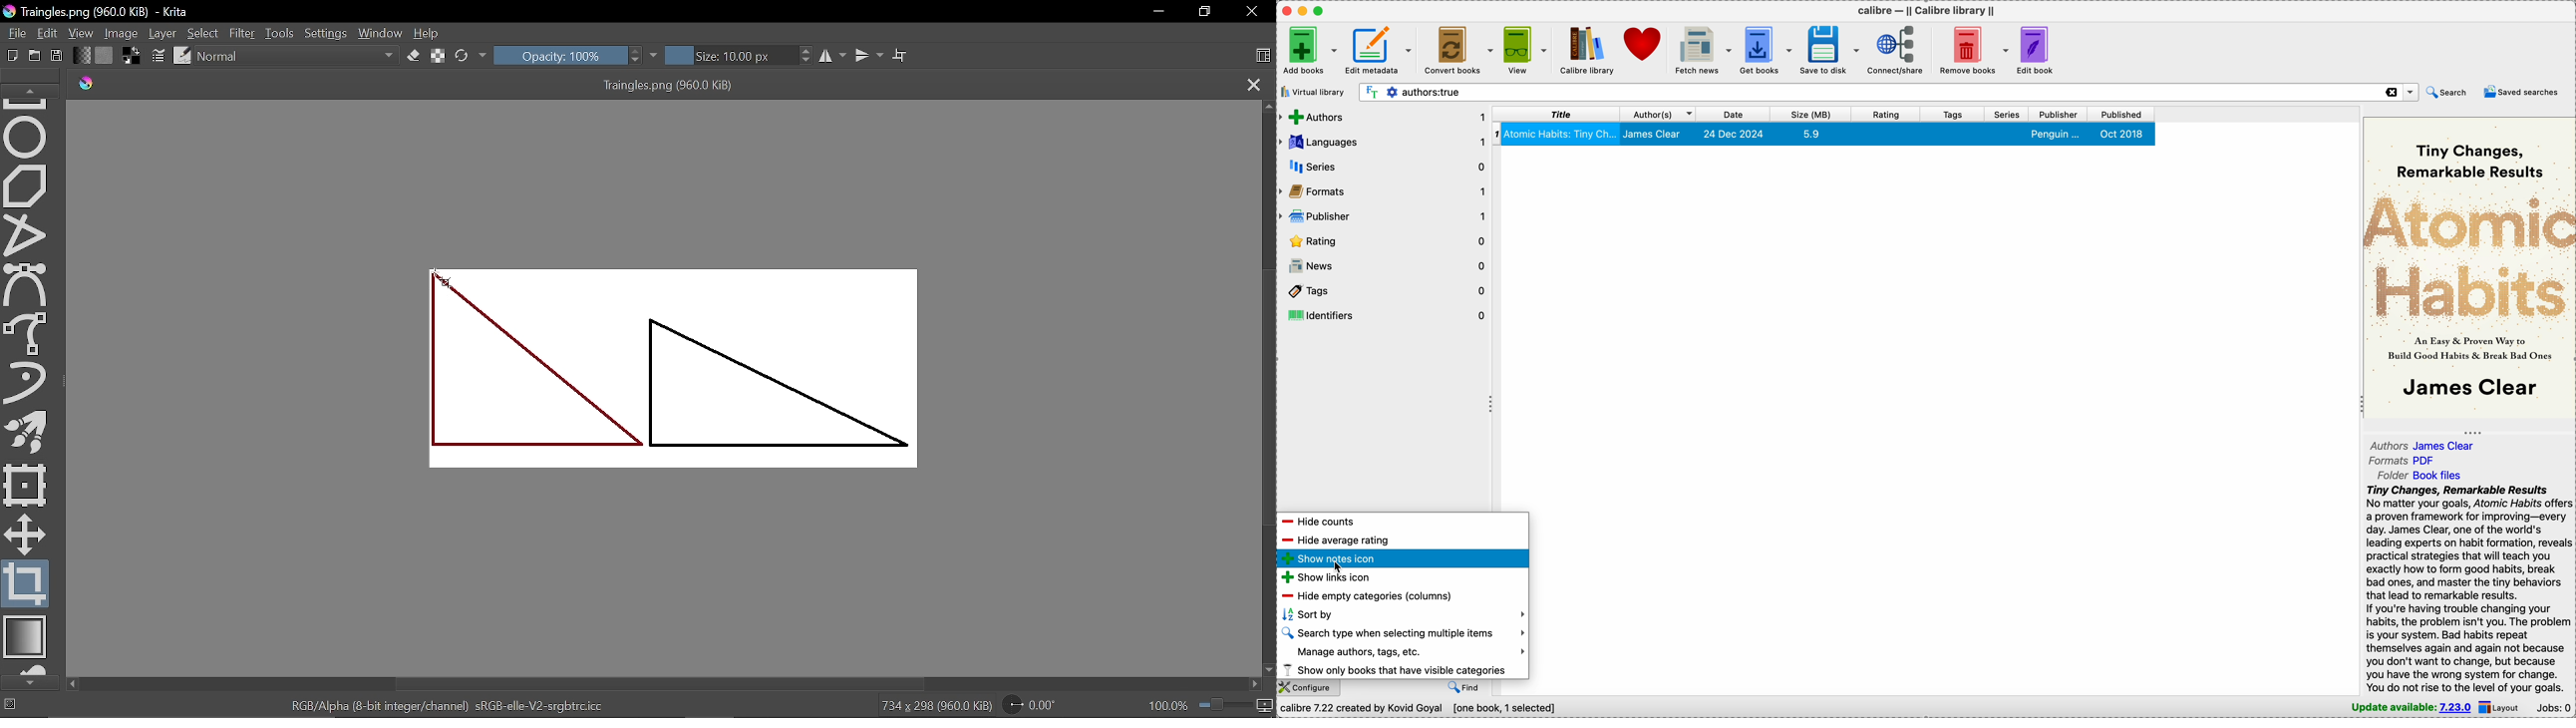  I want to click on rating, so click(1886, 114).